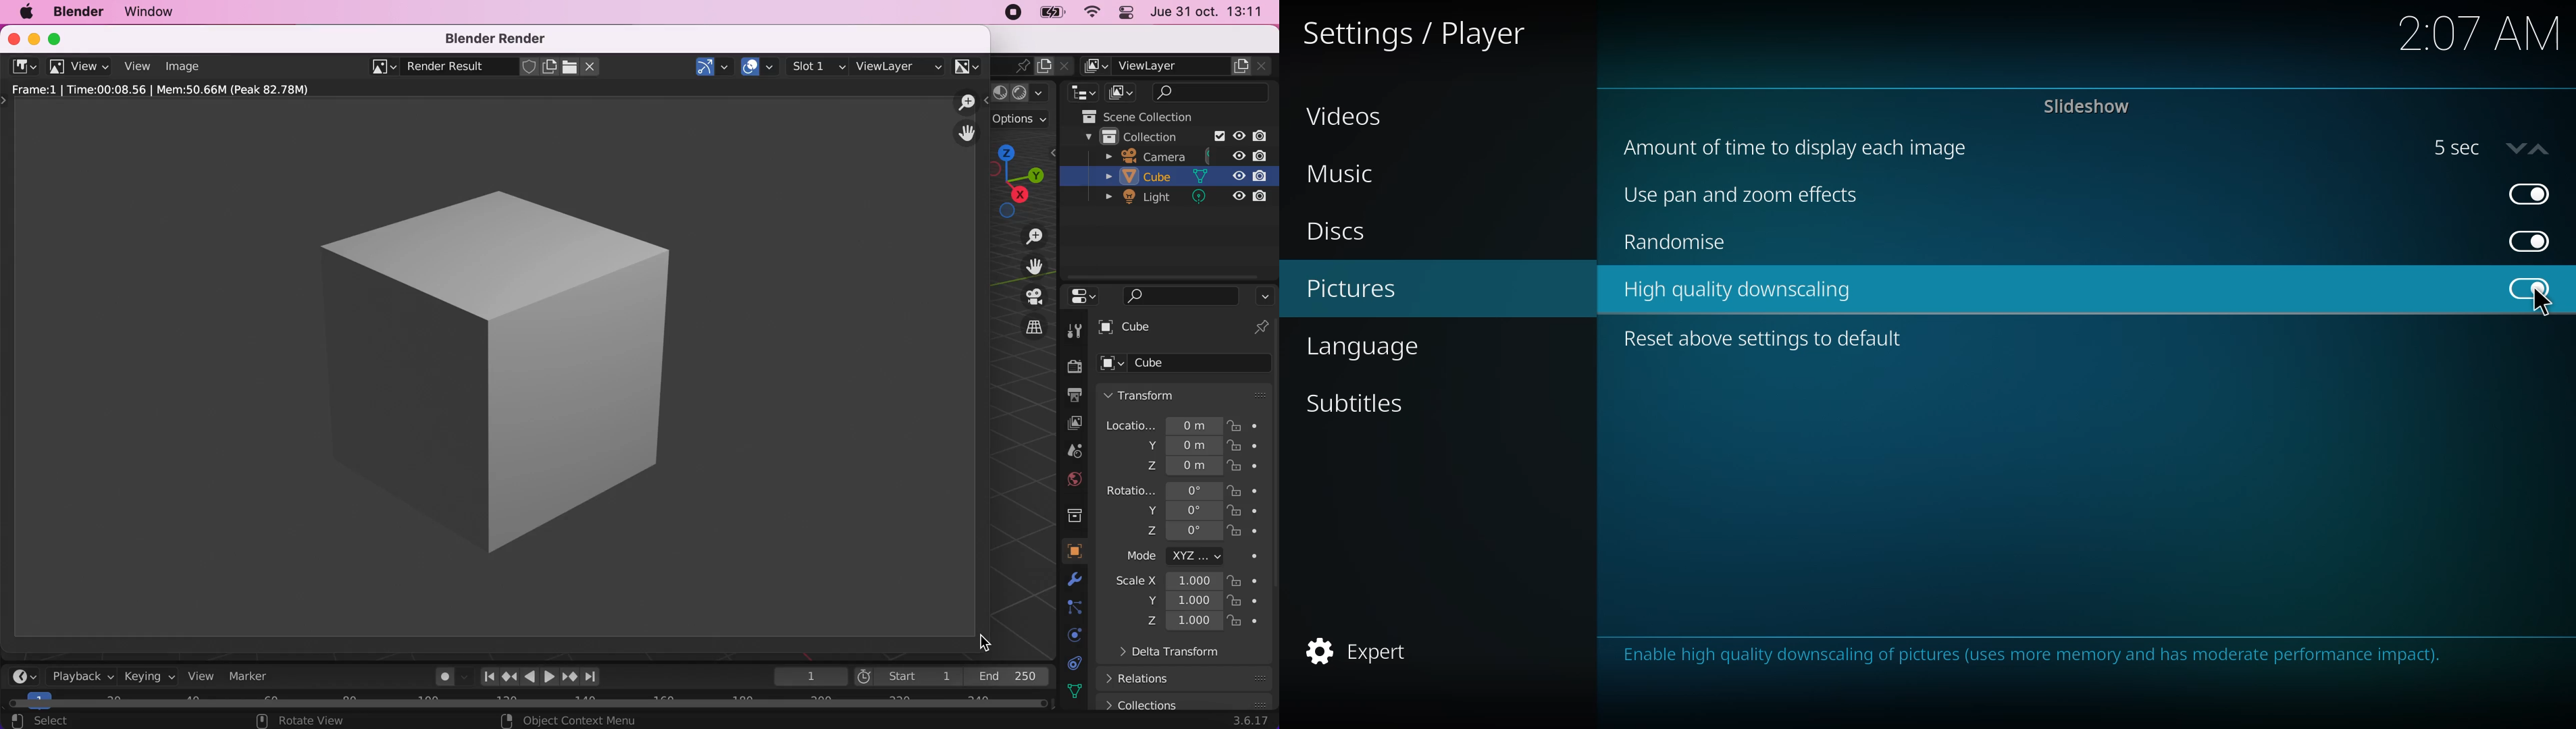 Image resolution: width=2576 pixels, height=756 pixels. I want to click on lock, so click(1244, 468).